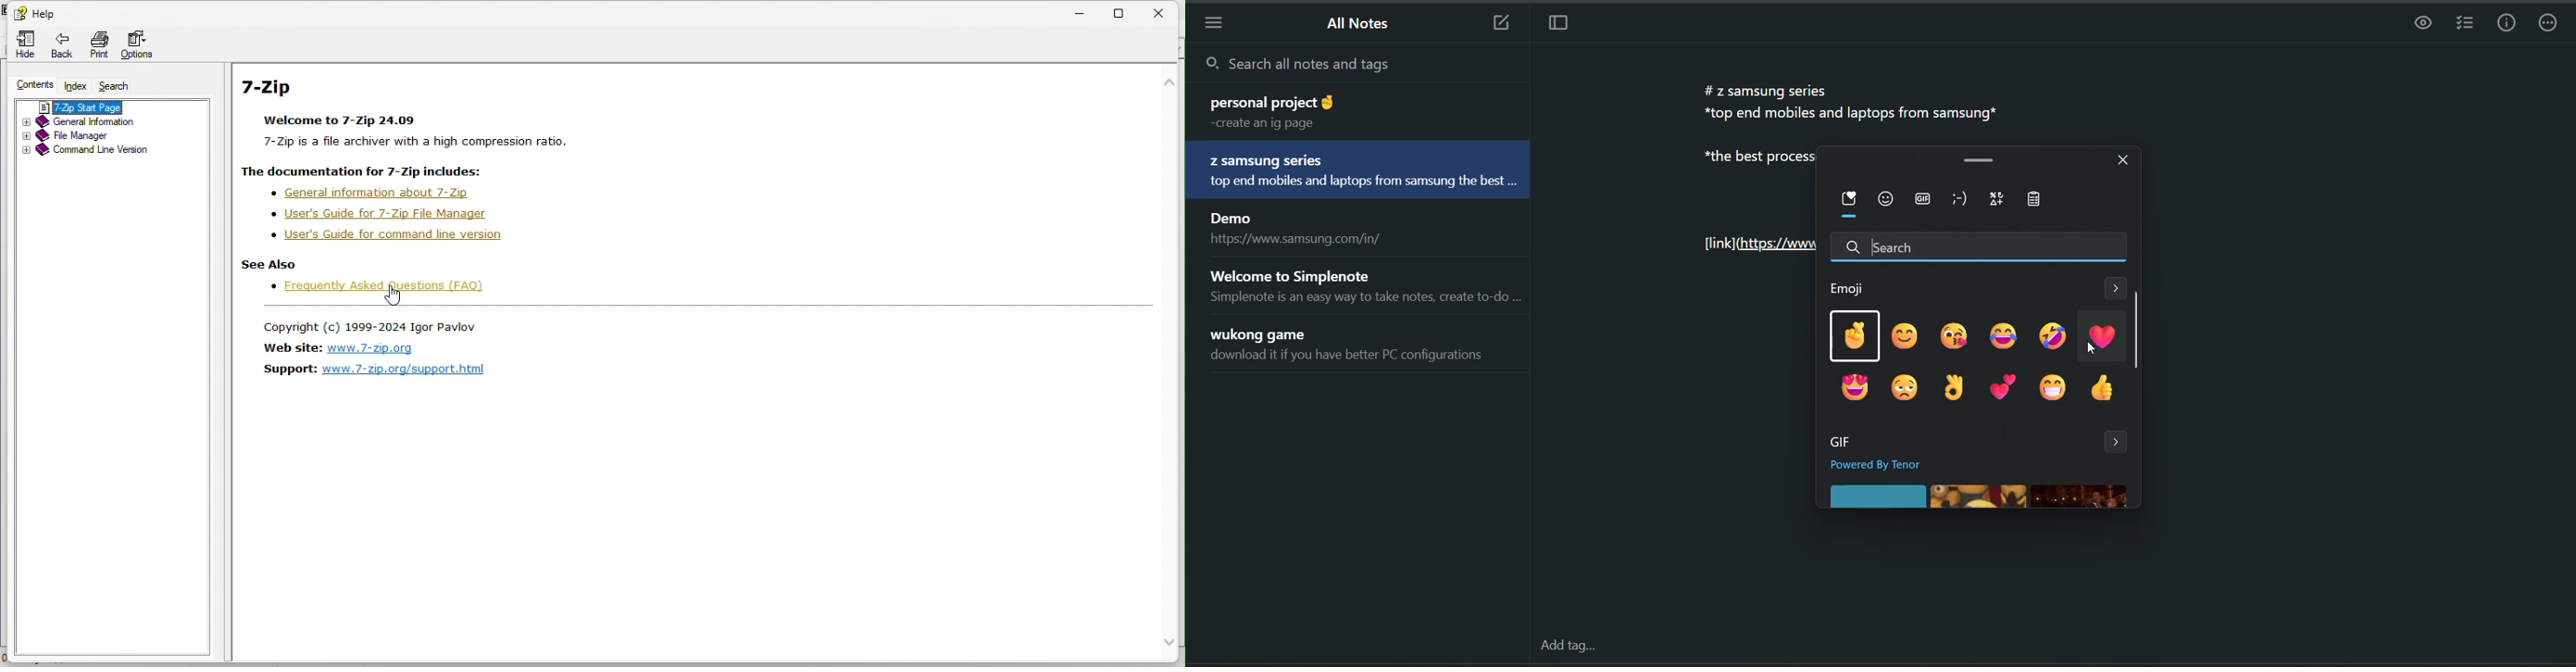 The height and width of the screenshot is (672, 2576). What do you see at coordinates (379, 215) in the screenshot?
I see `user's guide for 7-zip file manager` at bounding box center [379, 215].